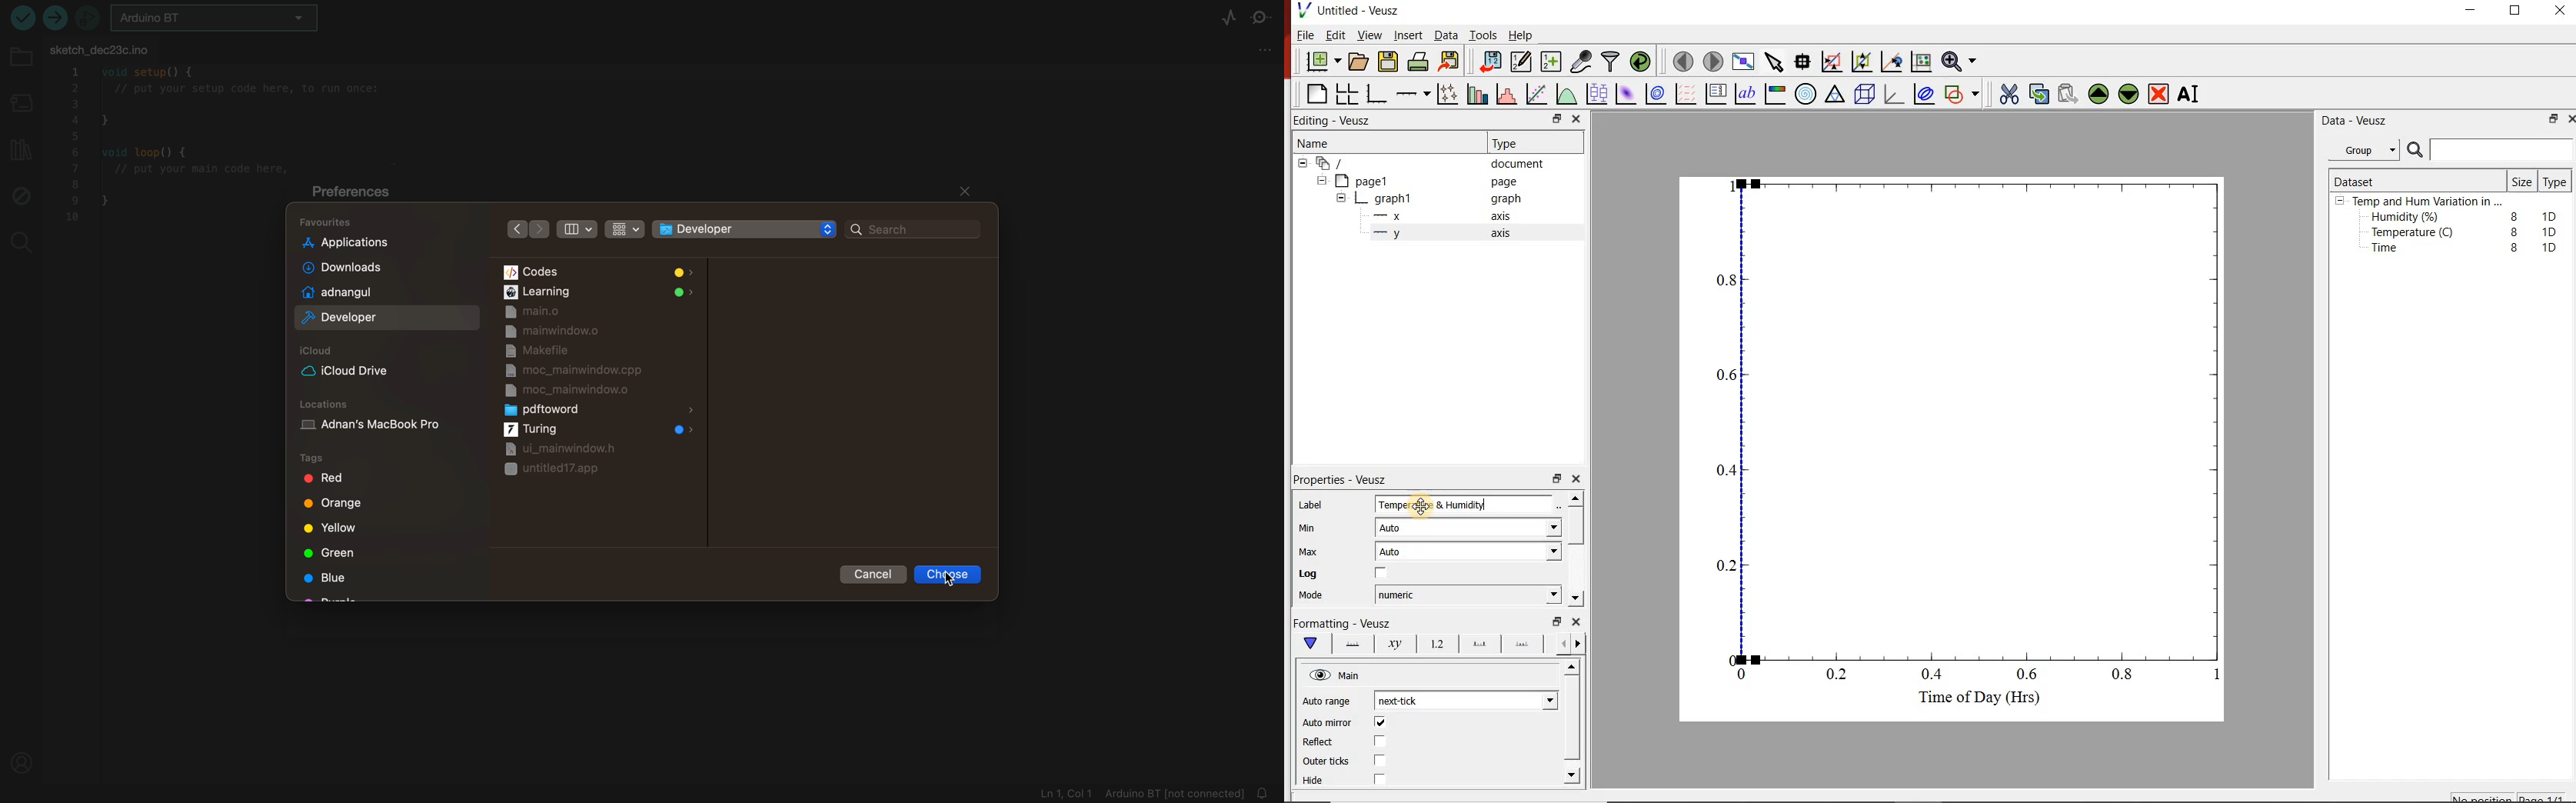 The height and width of the screenshot is (812, 2576). I want to click on close, so click(2568, 118).